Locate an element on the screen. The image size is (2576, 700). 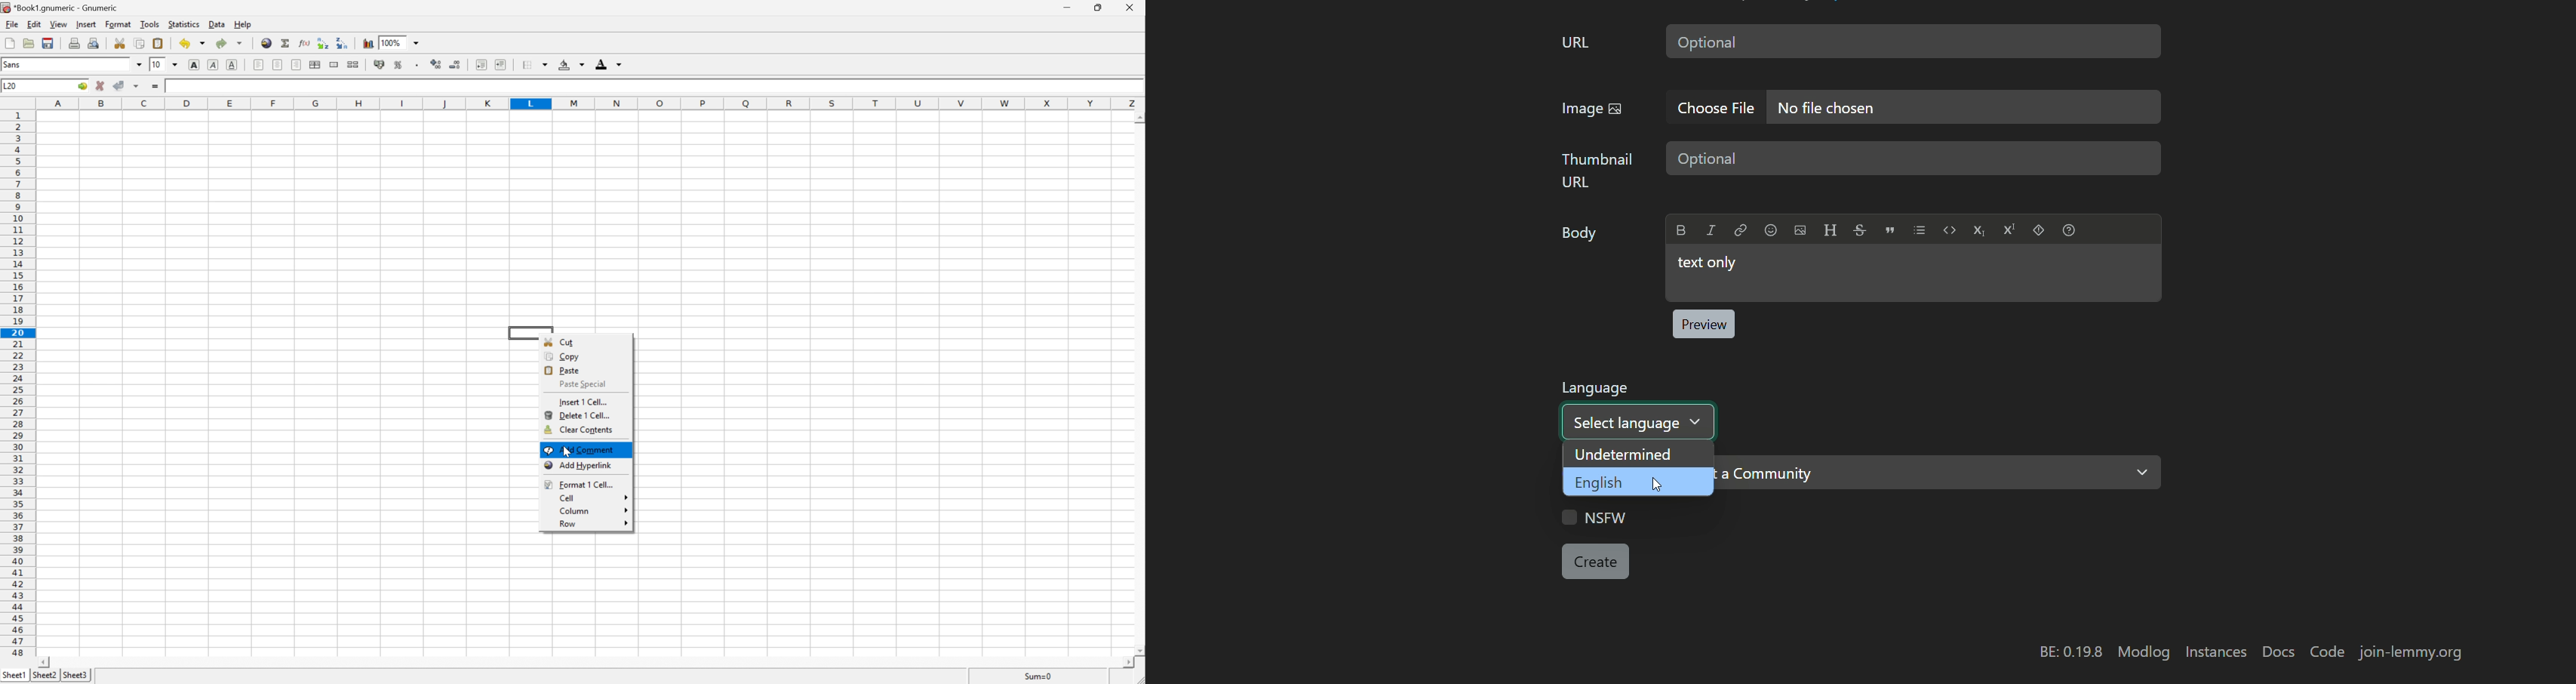
*Book1.gnumeric - Gnumeric is located at coordinates (61, 9).